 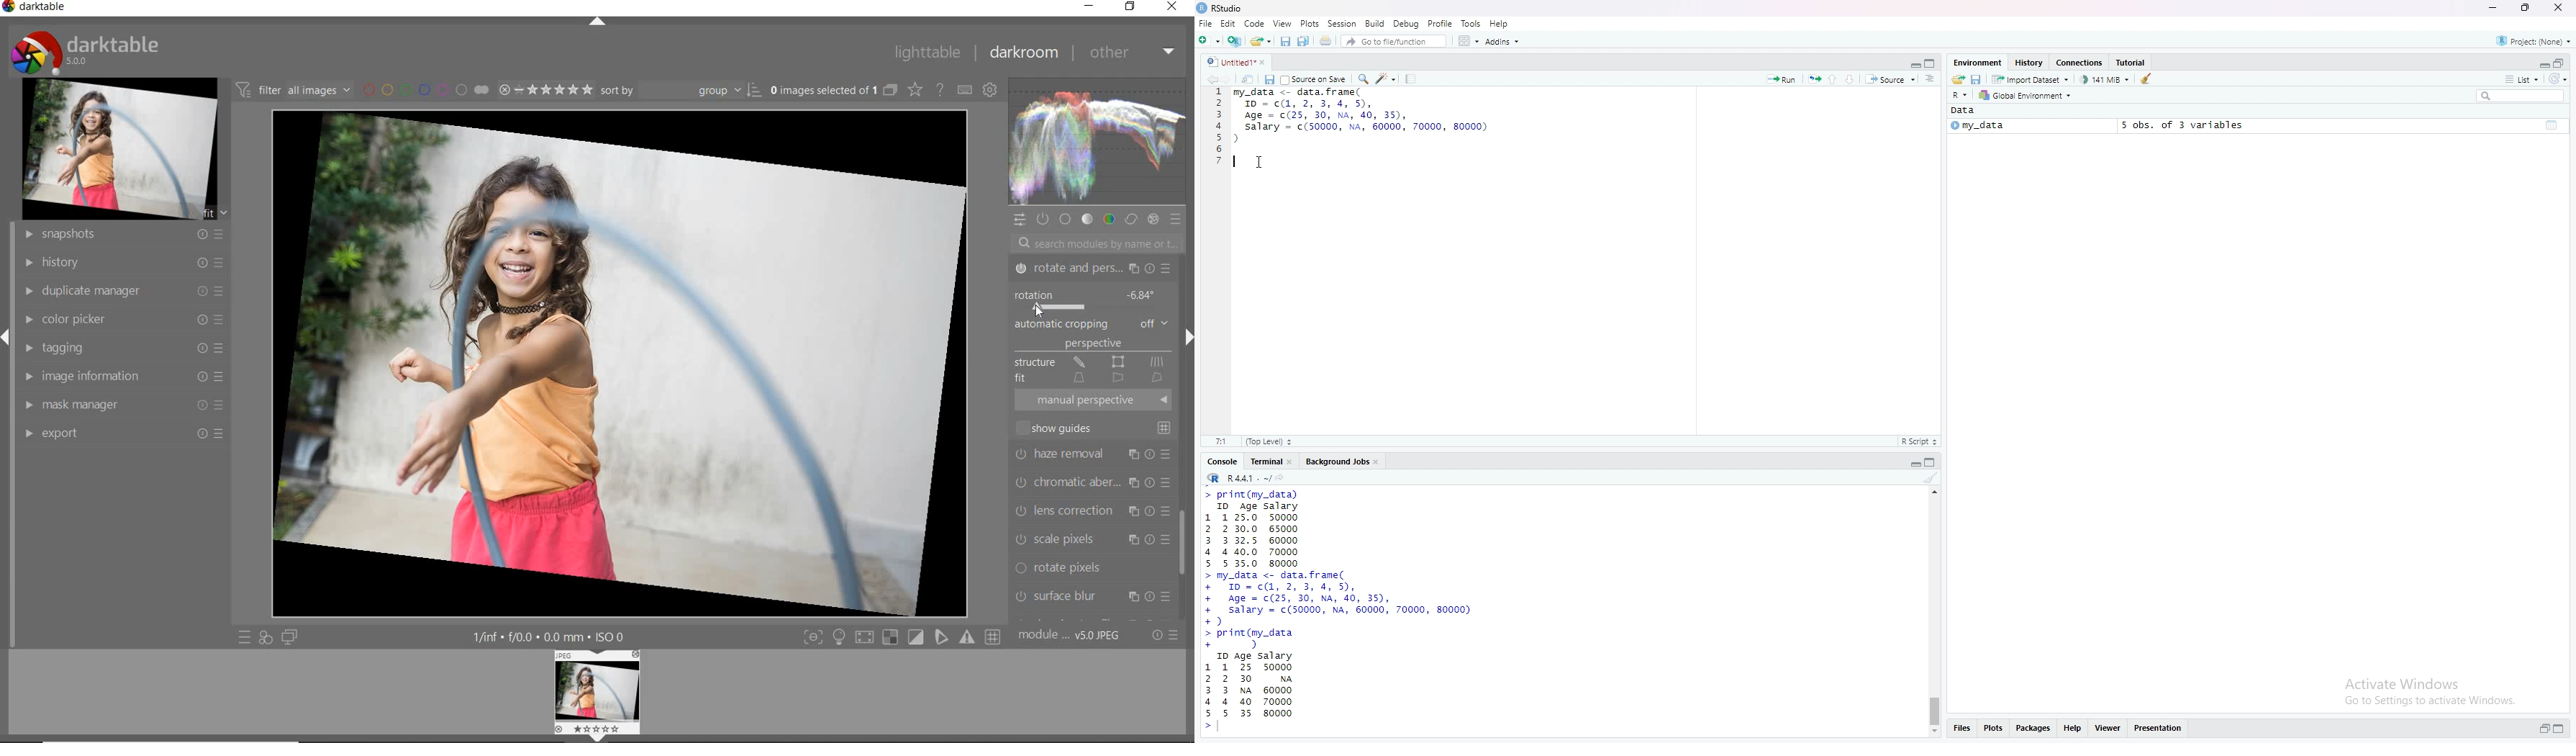 I want to click on expand, so click(x=2543, y=729).